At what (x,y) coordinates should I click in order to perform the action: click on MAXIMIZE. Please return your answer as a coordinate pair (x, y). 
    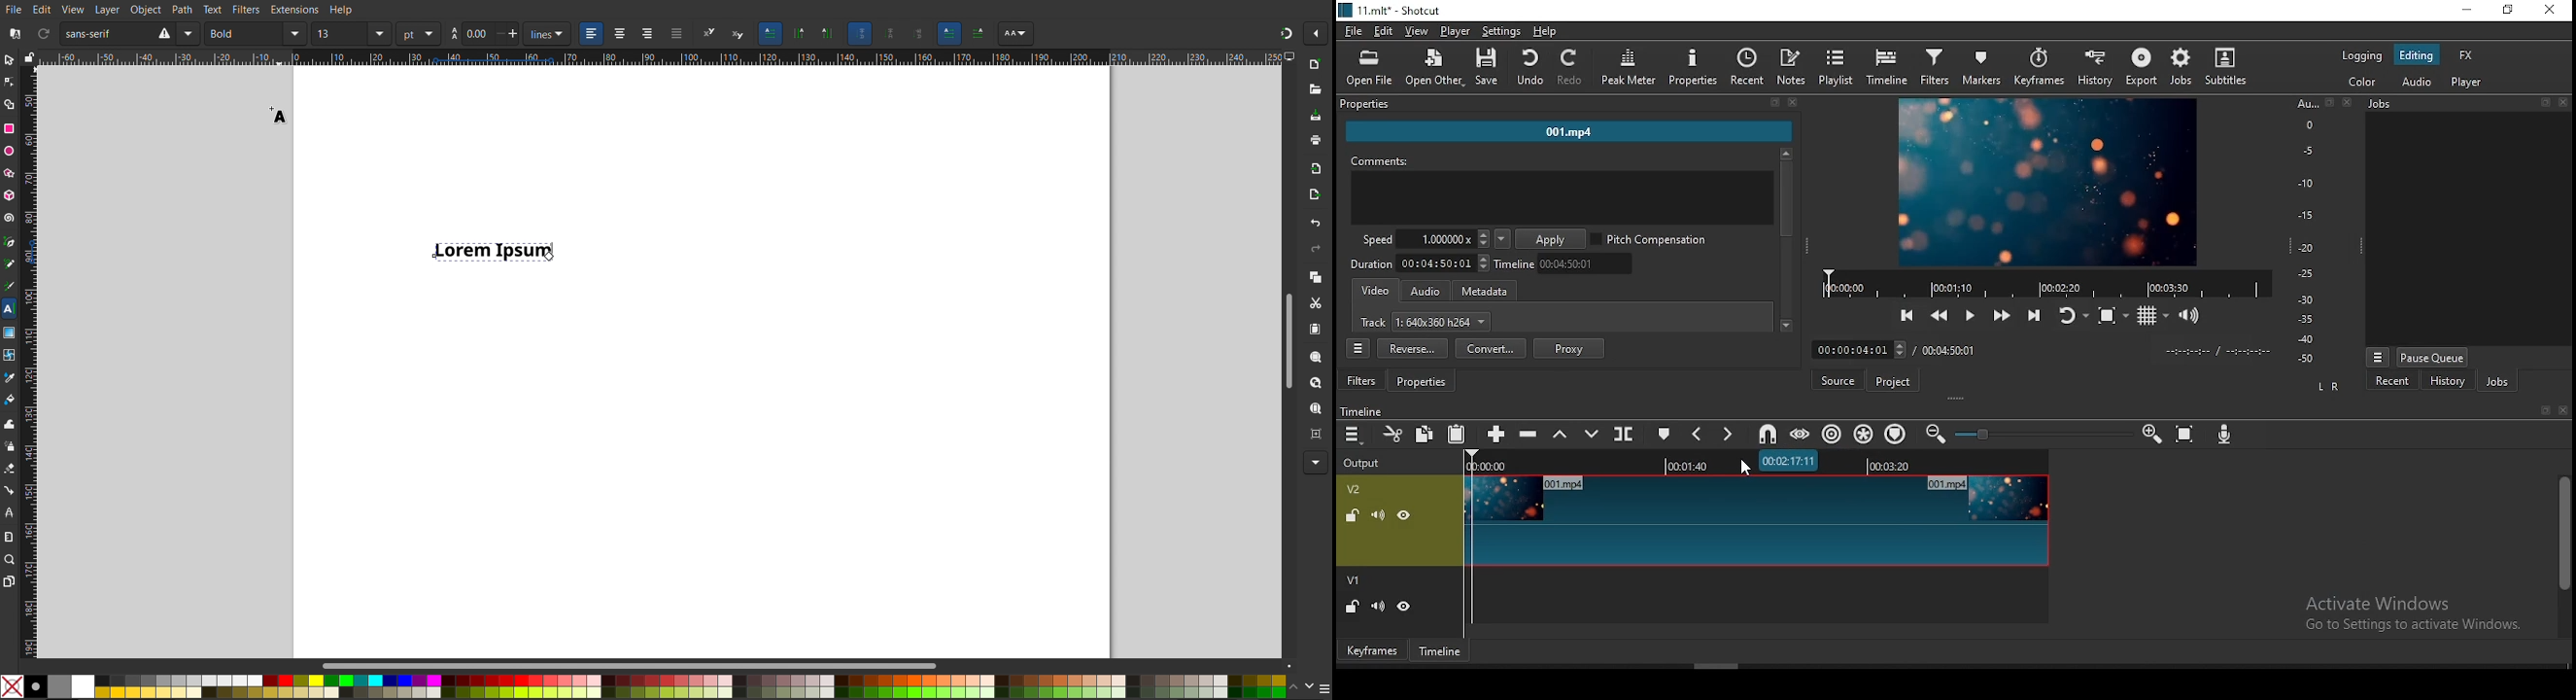
    Looking at the image, I should click on (2542, 409).